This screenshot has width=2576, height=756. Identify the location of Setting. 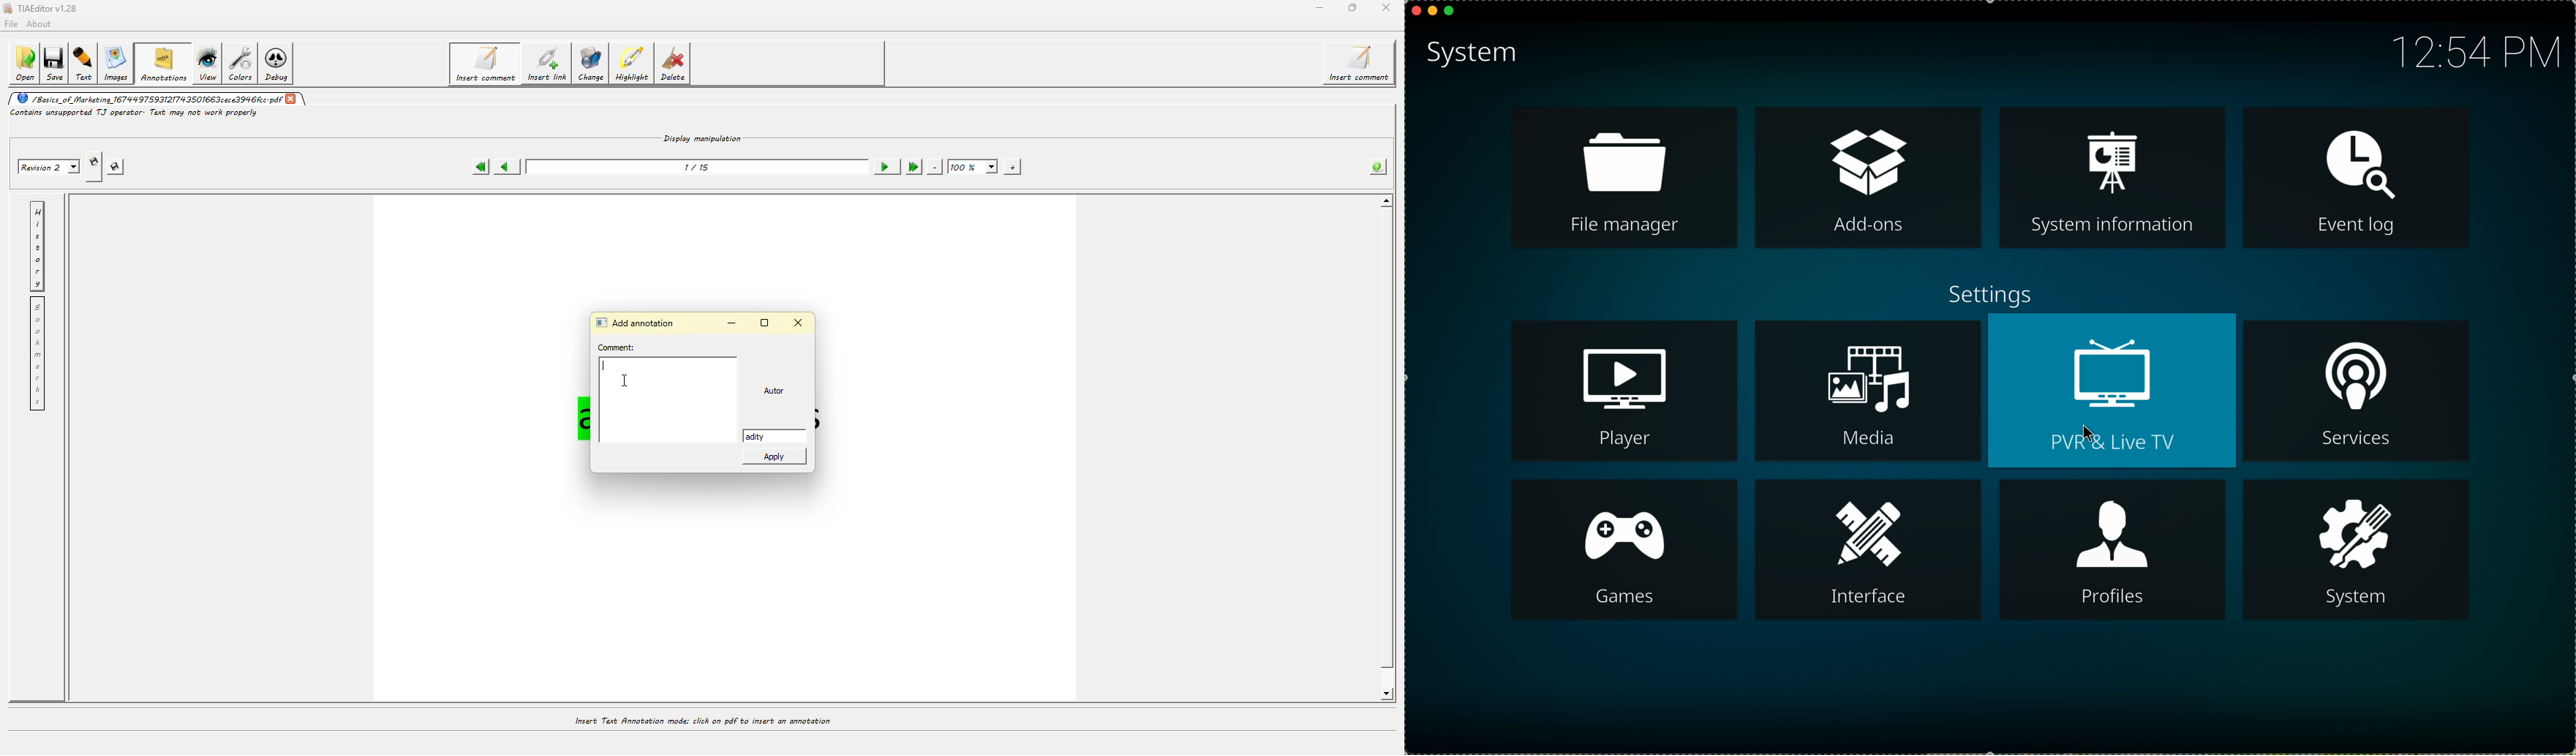
(1986, 289).